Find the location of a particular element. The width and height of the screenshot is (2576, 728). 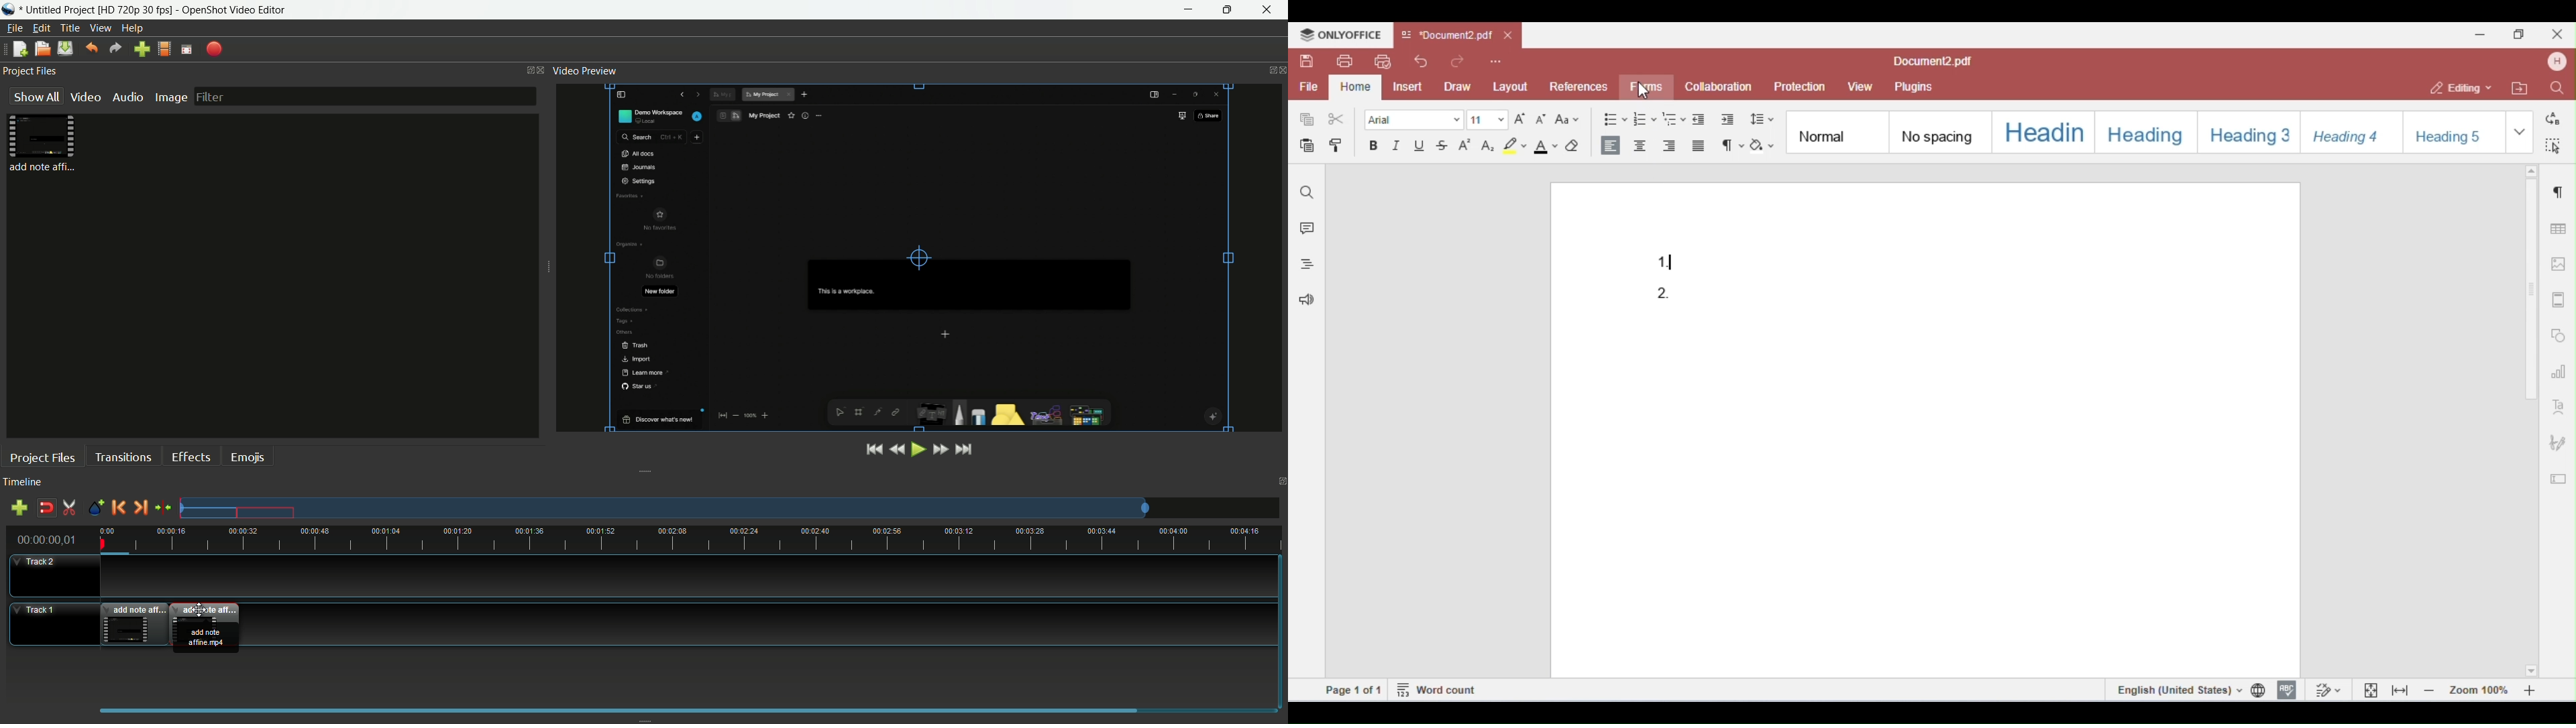

maximize is located at coordinates (1228, 10).